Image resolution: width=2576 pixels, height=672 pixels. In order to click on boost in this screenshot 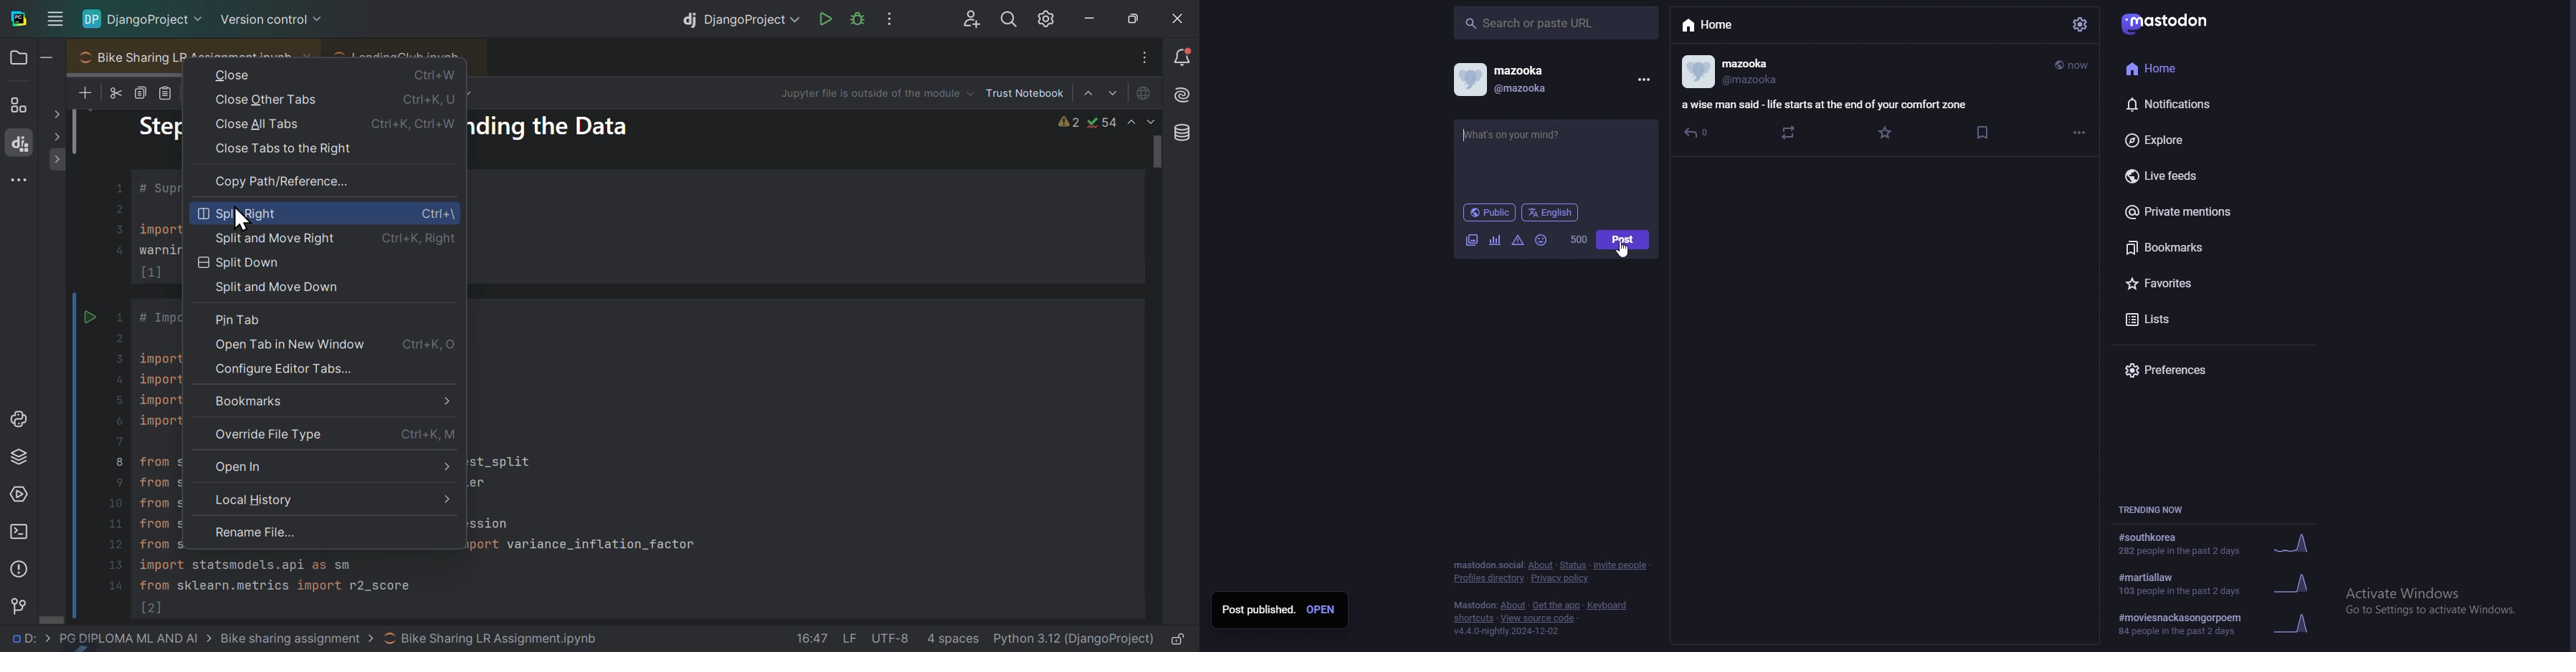, I will do `click(1790, 133)`.